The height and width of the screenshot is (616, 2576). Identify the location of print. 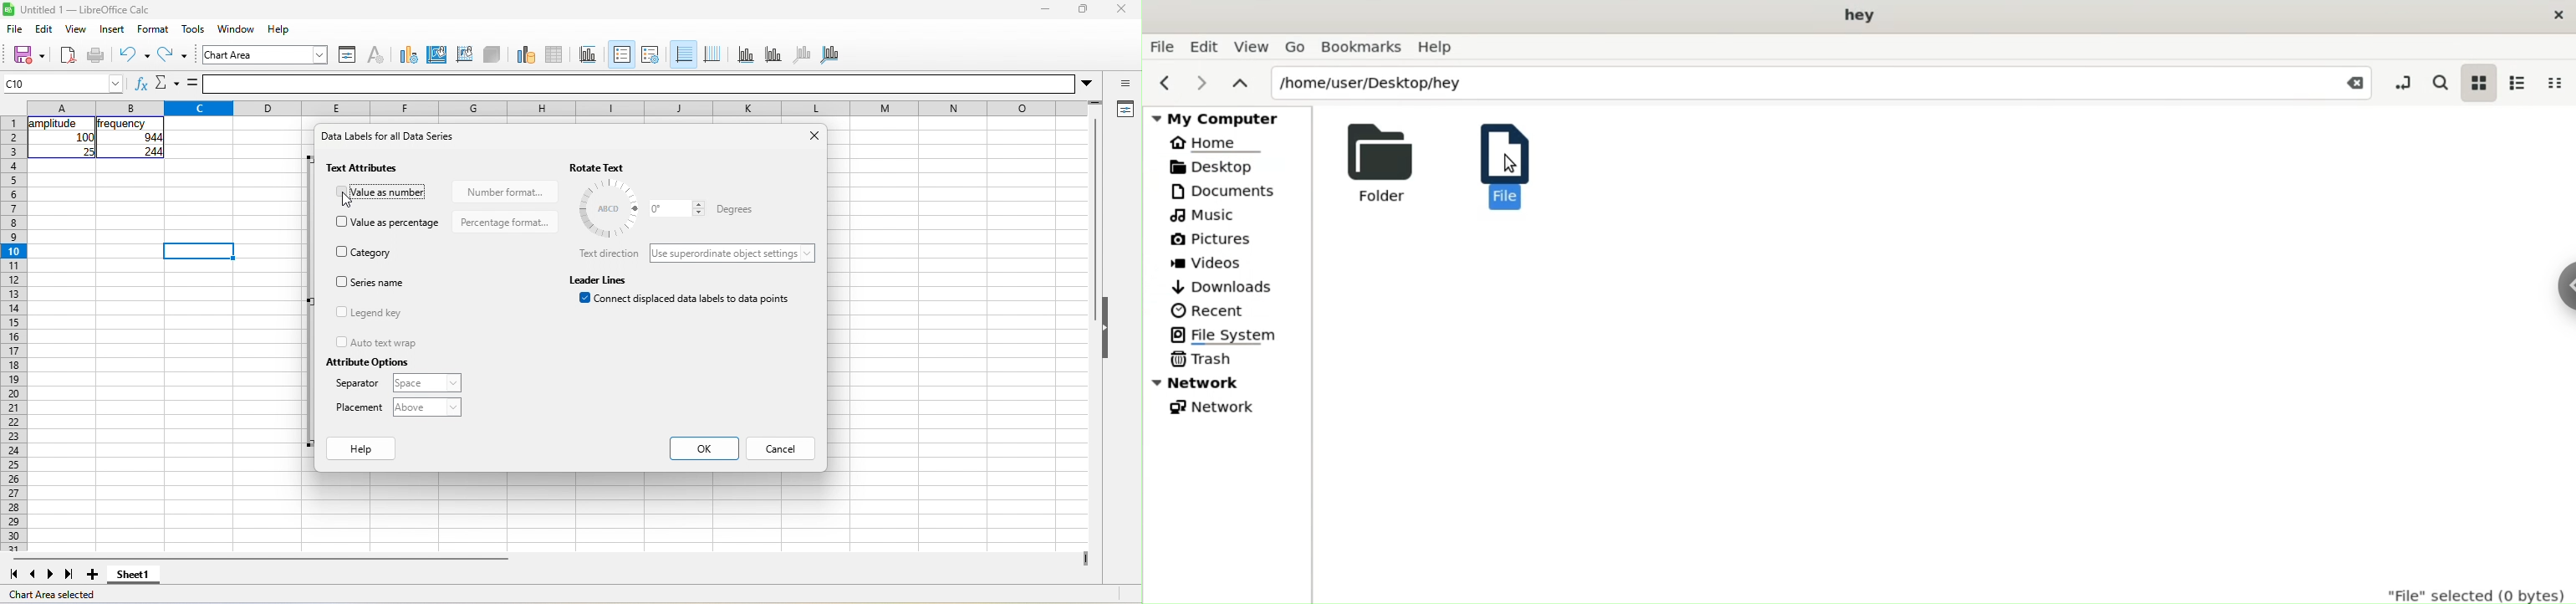
(96, 56).